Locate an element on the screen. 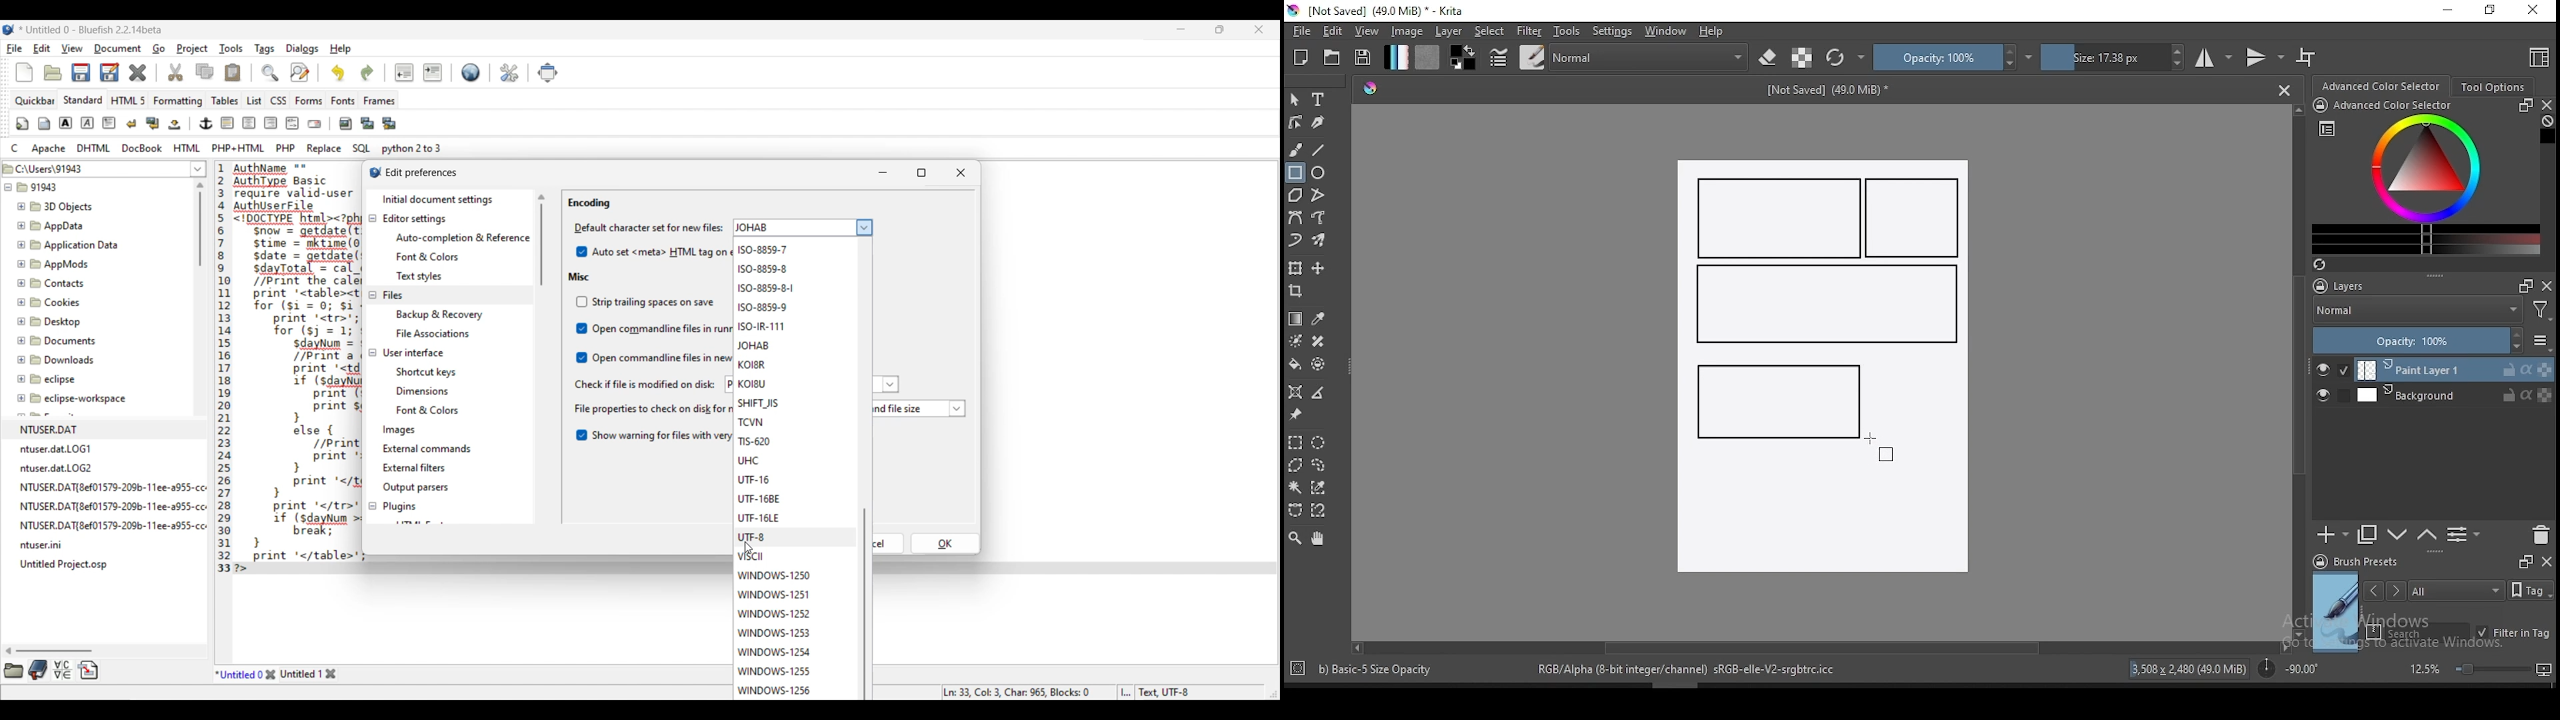  move layer one step down is located at coordinates (2427, 535).